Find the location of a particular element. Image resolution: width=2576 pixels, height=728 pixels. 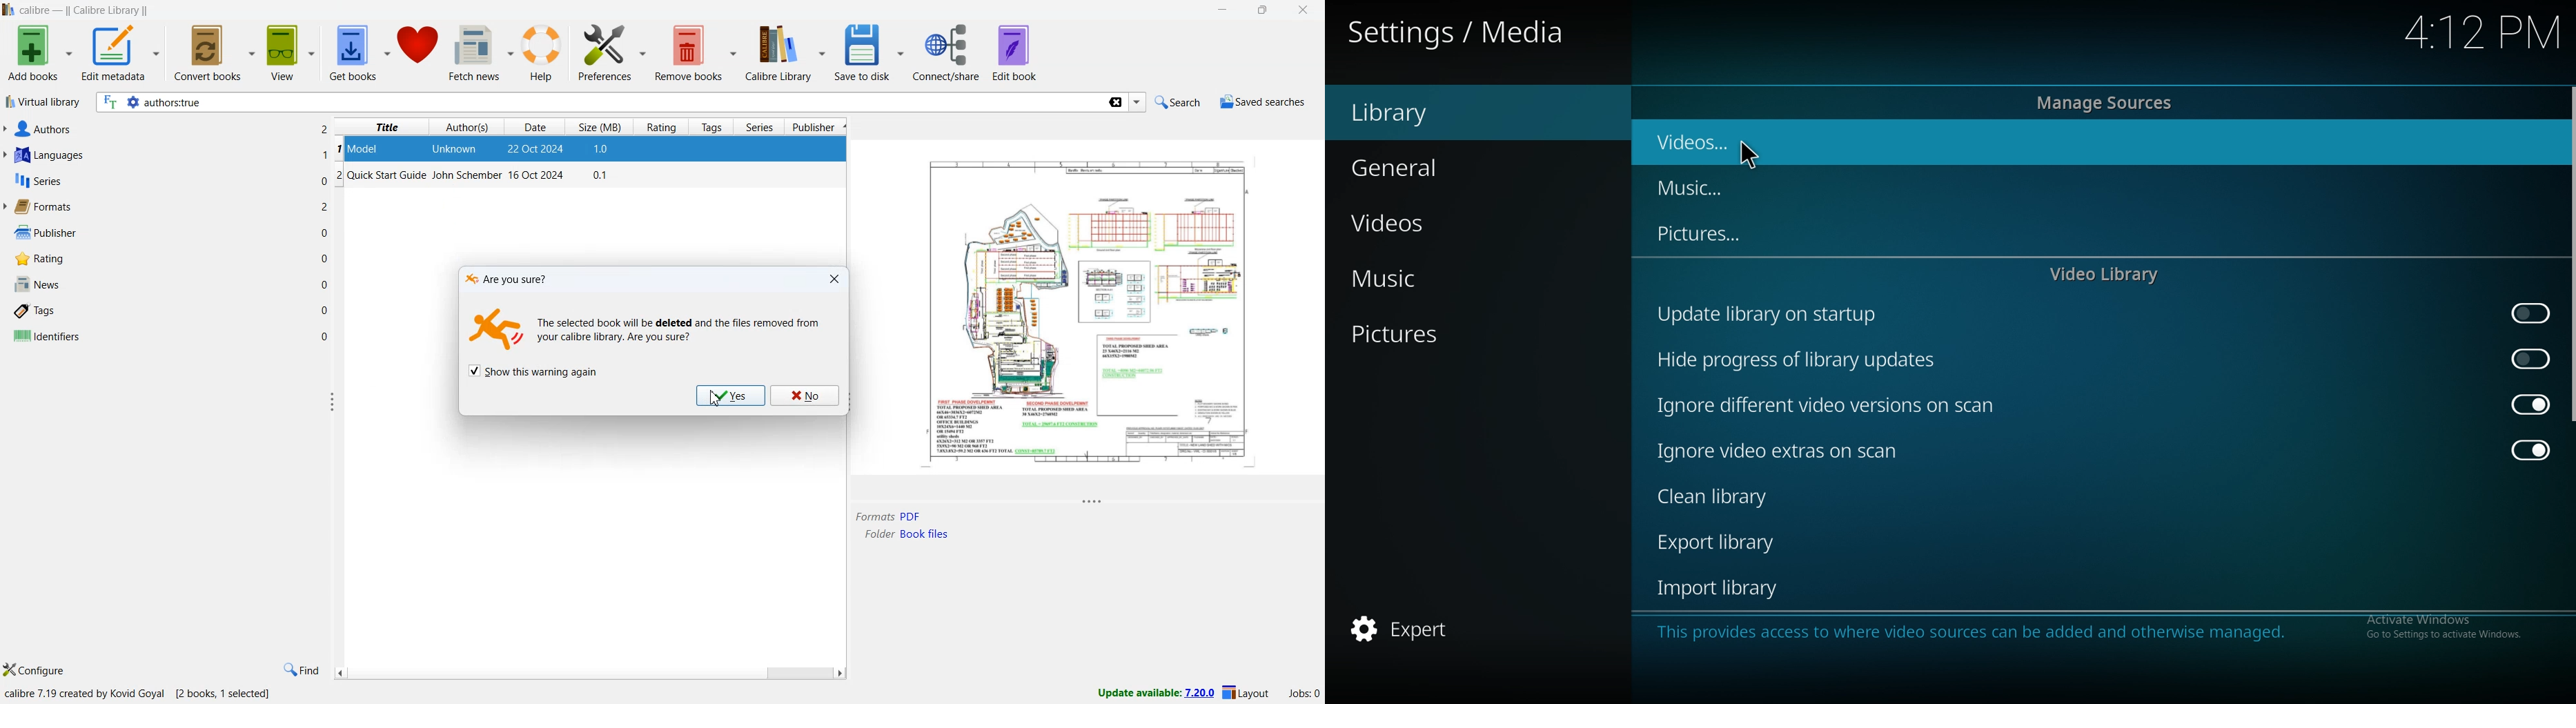

minimize is located at coordinates (1226, 11).